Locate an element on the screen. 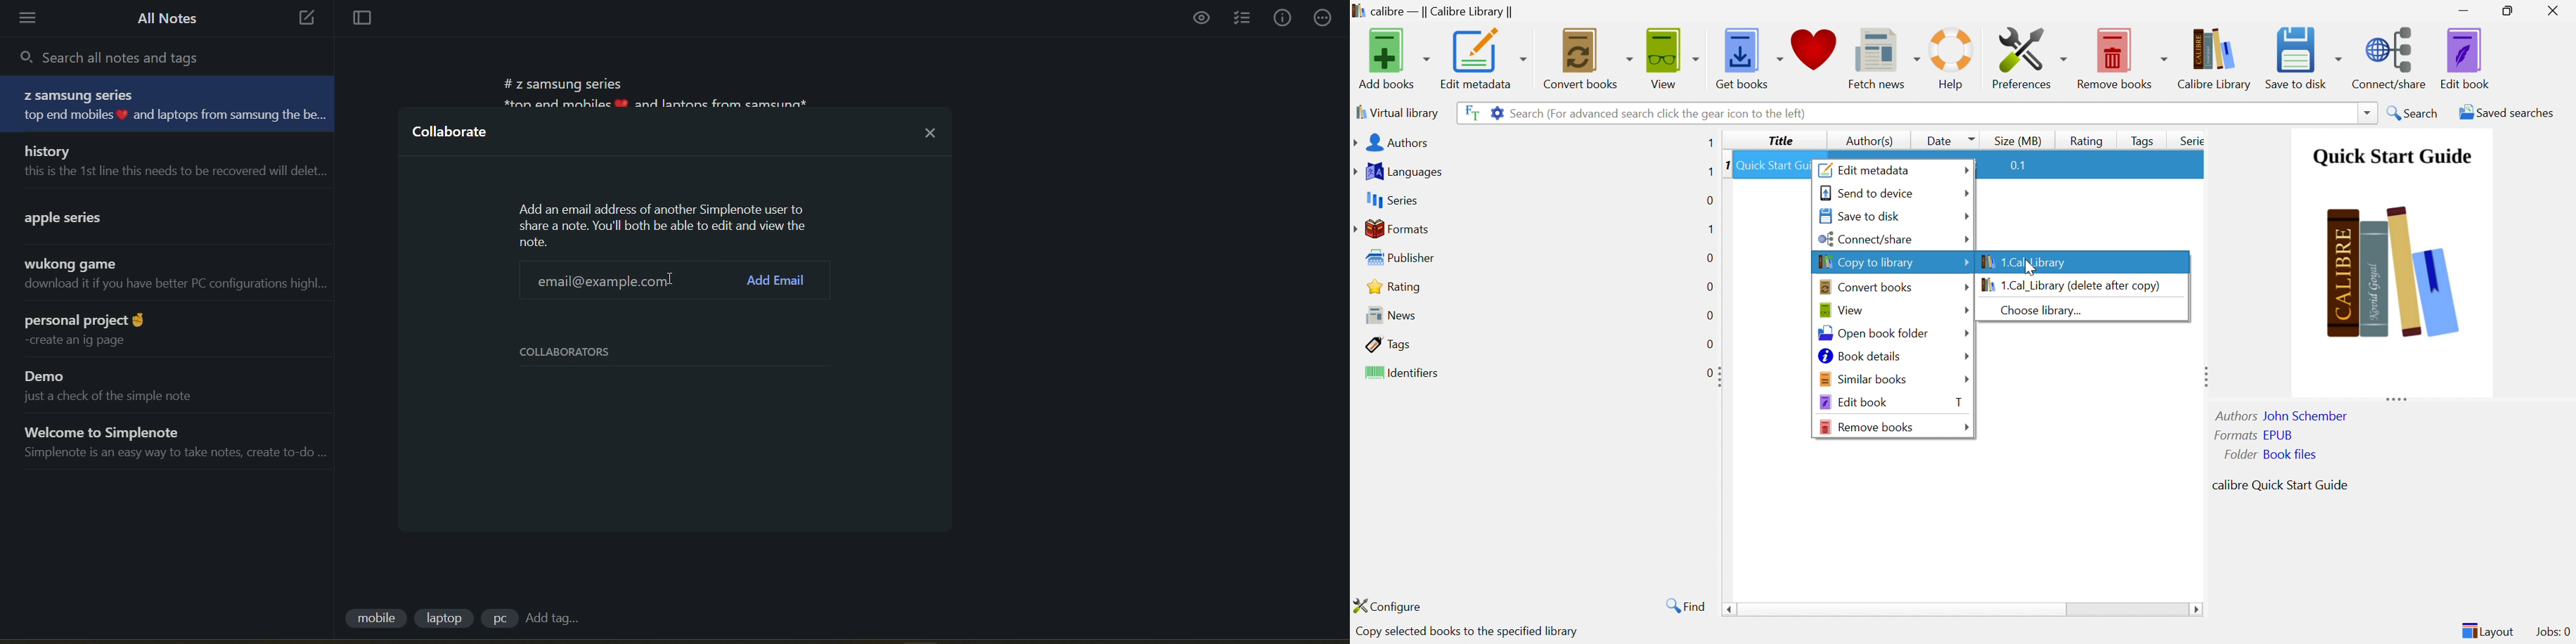 The height and width of the screenshot is (644, 2576). Find is located at coordinates (1687, 606).